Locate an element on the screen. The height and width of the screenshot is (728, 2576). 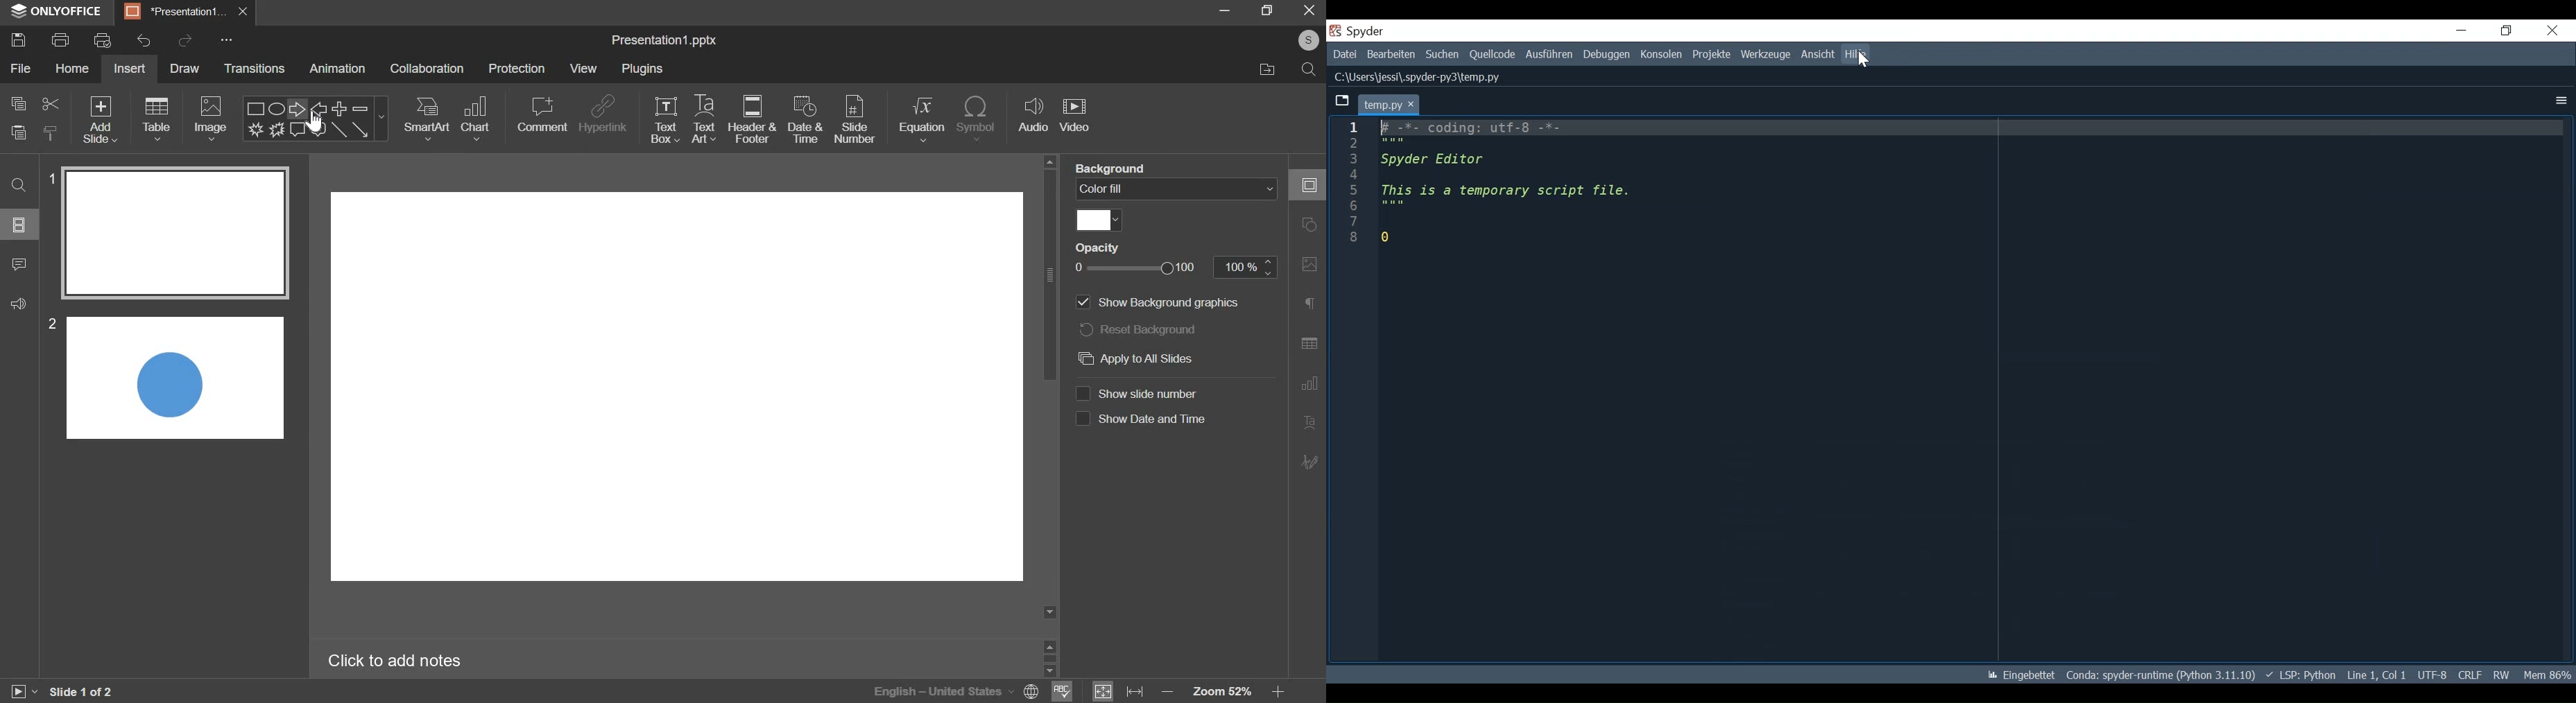
Cursor Position is located at coordinates (2376, 676).